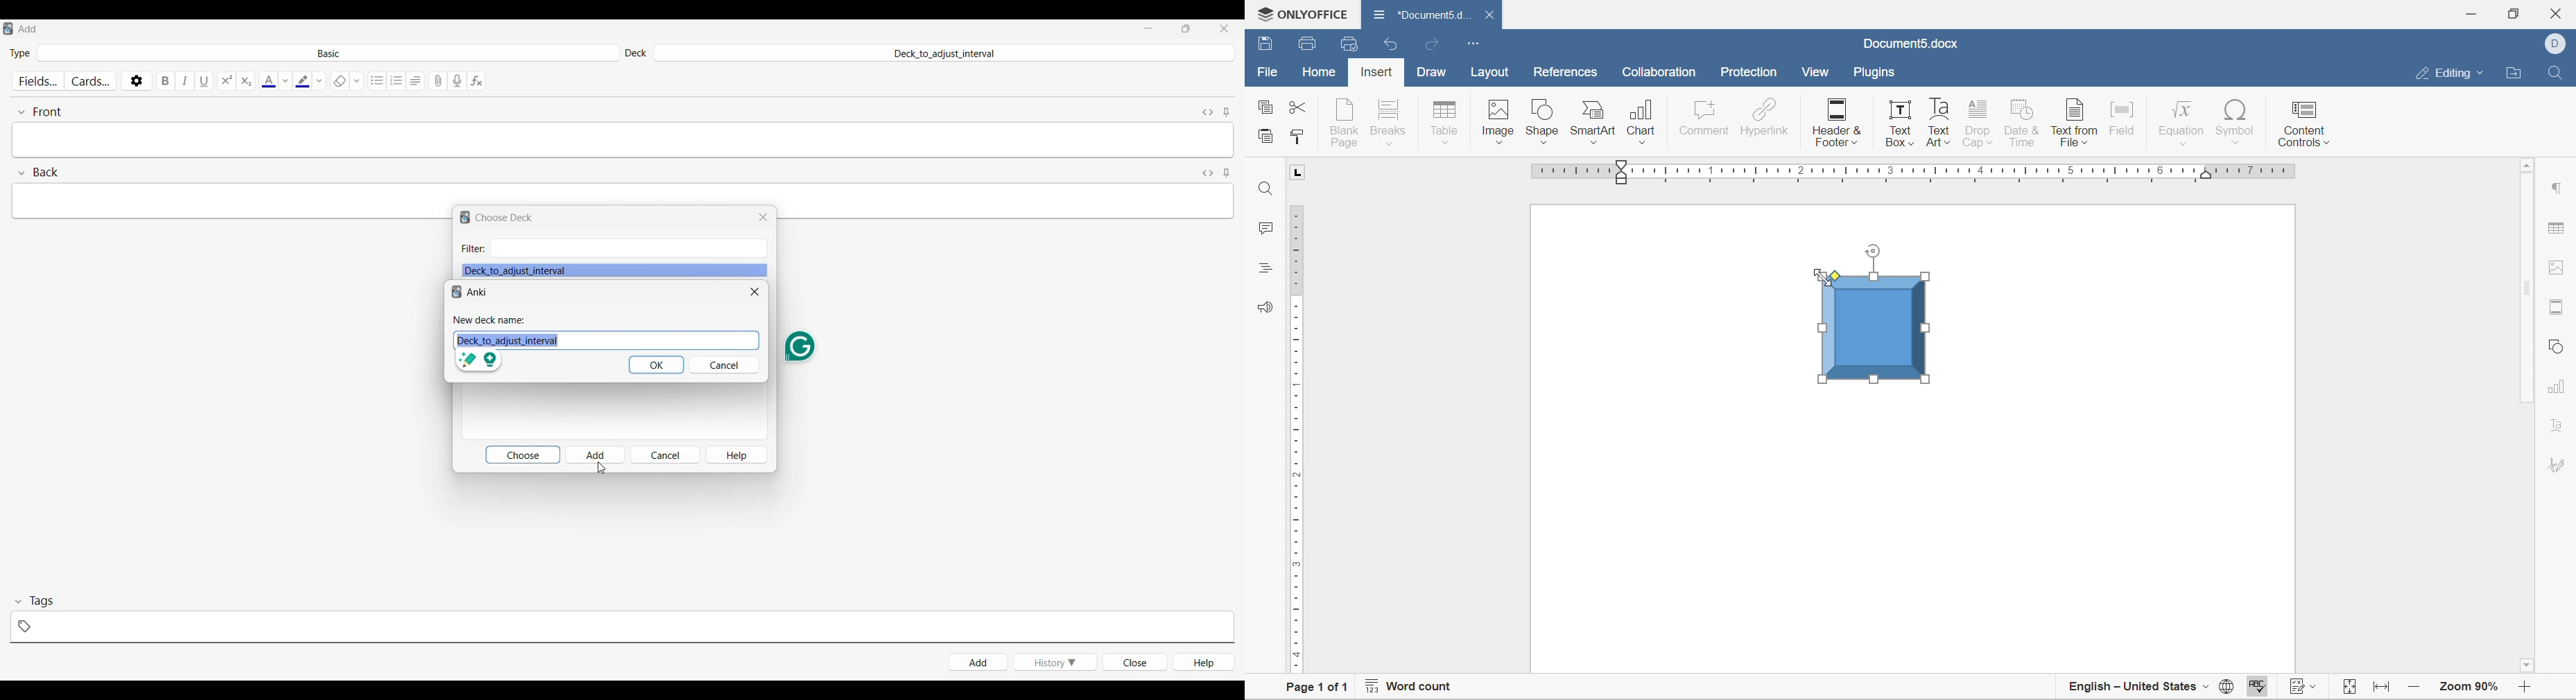 This screenshot has width=2576, height=700. Describe the element at coordinates (2558, 464) in the screenshot. I see `signature settings` at that location.